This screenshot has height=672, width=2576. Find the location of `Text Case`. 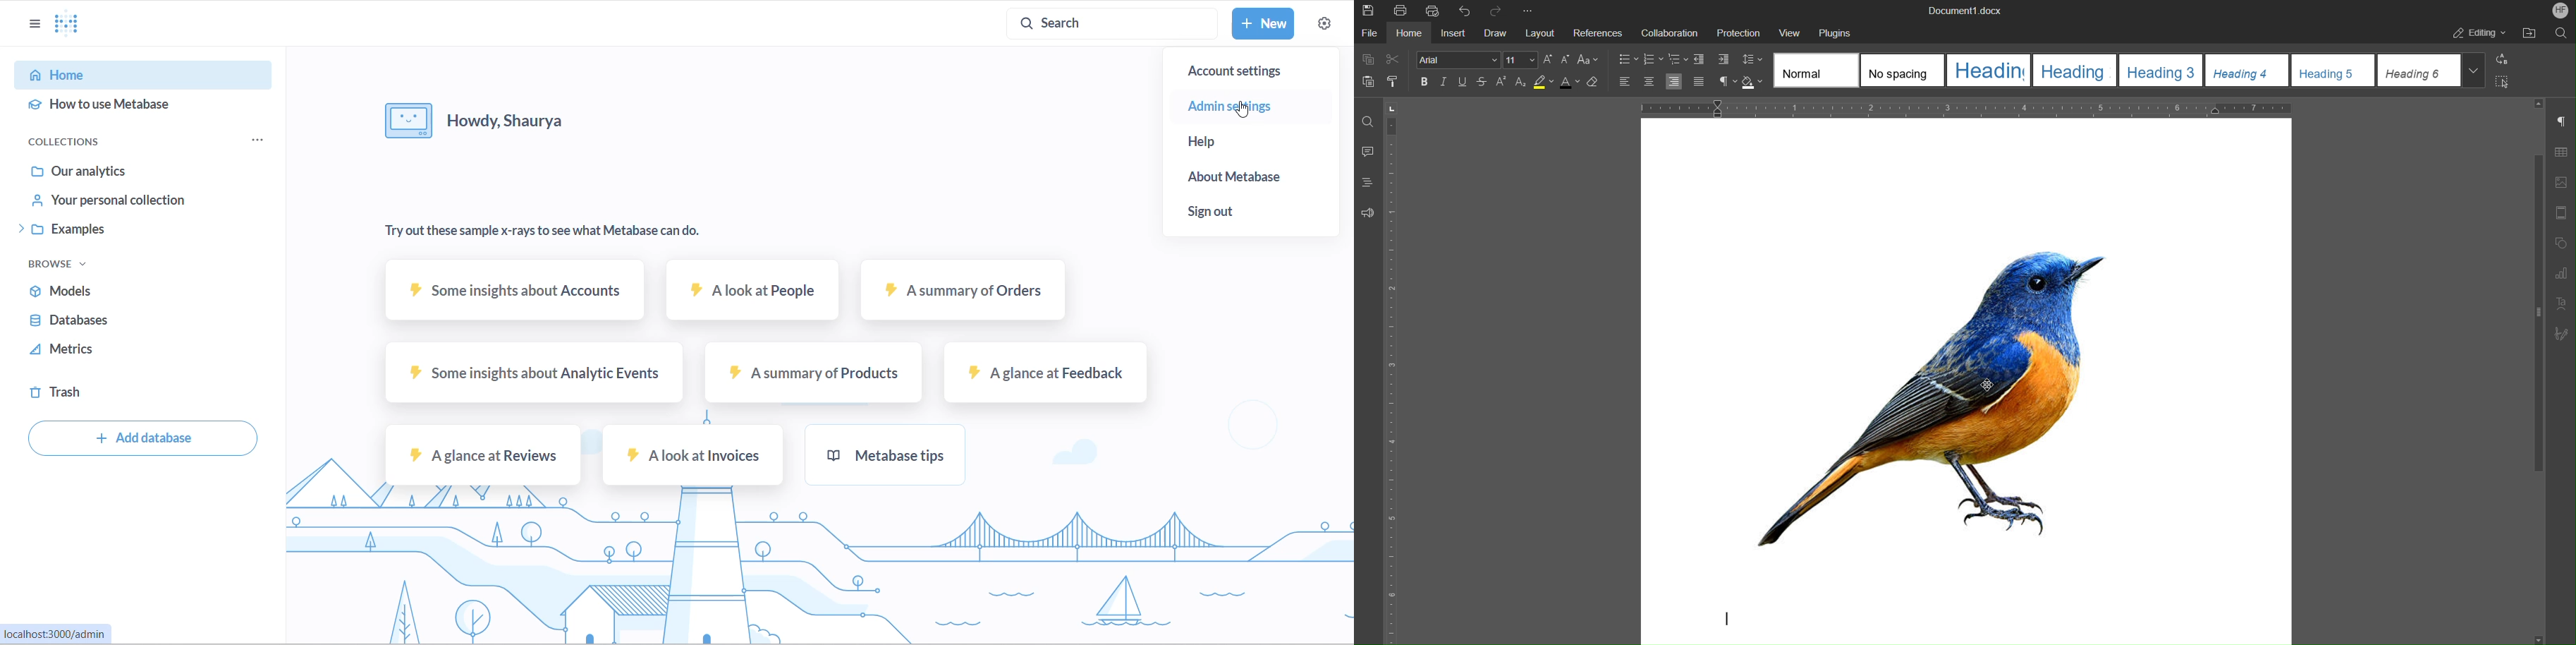

Text Case is located at coordinates (1587, 61).